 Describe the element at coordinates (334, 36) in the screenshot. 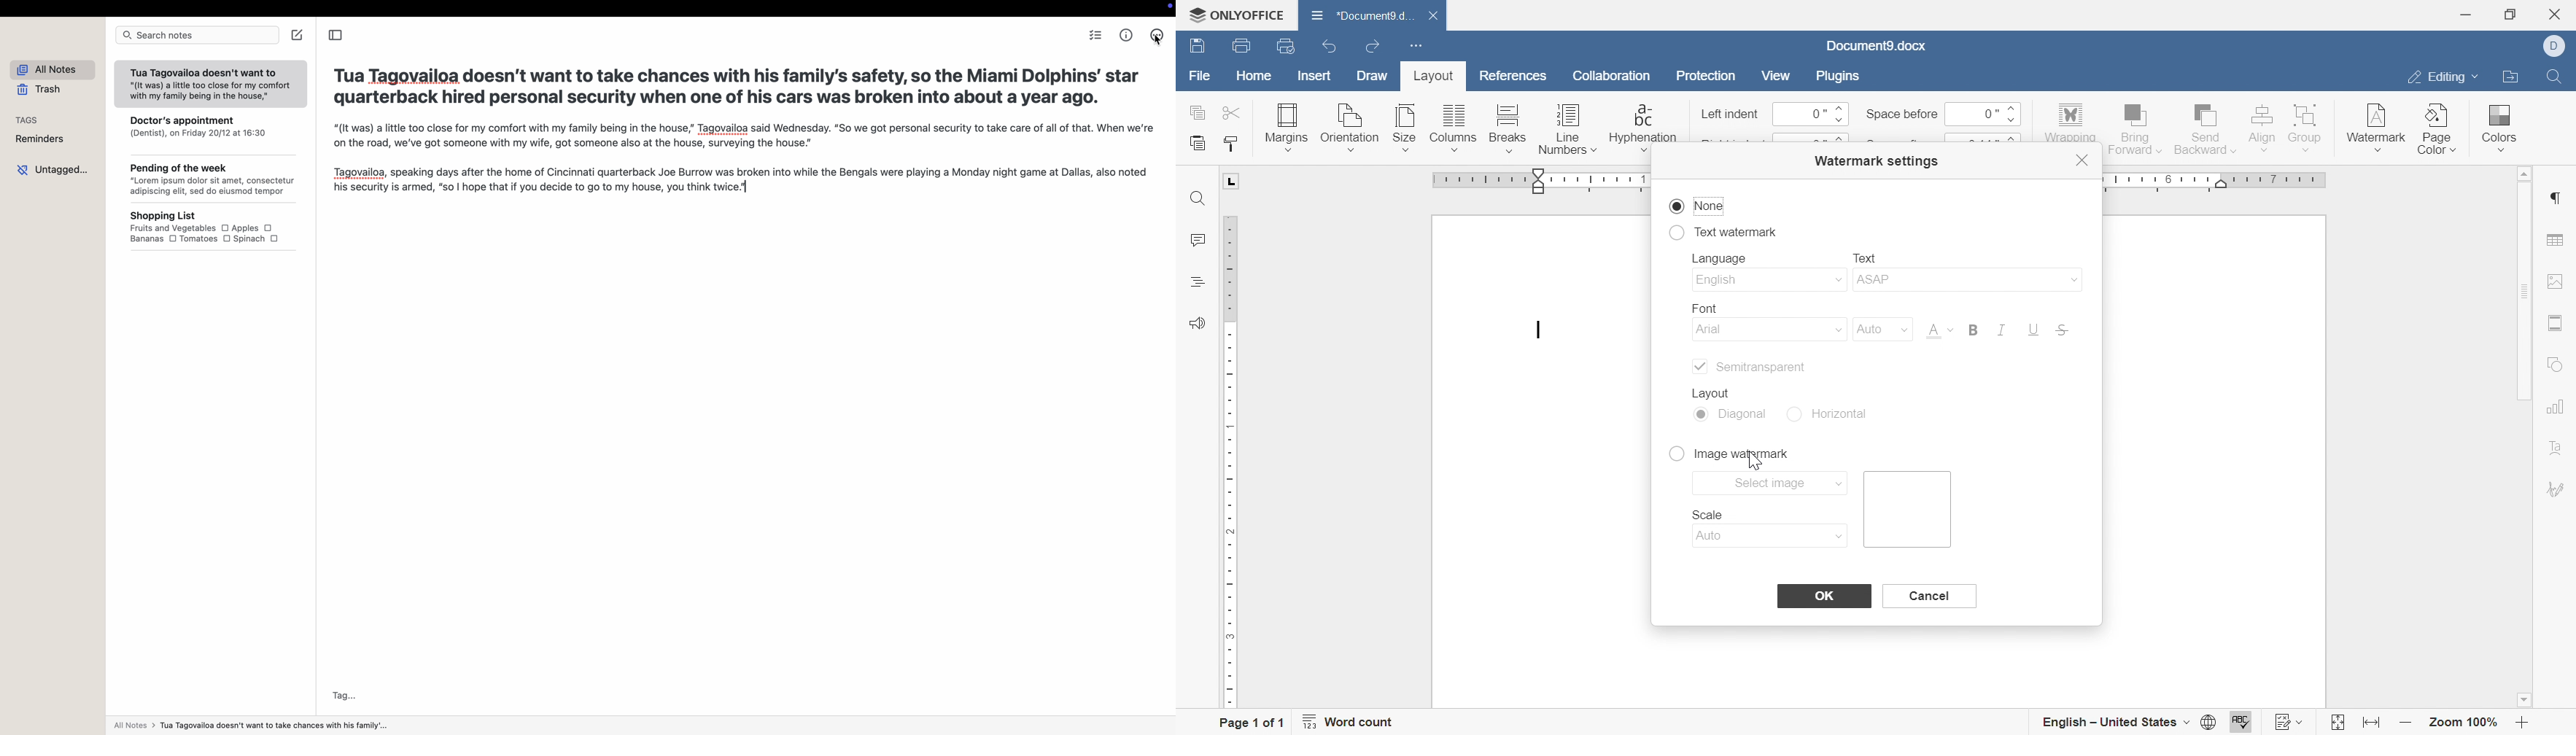

I see `toggle sidebar` at that location.